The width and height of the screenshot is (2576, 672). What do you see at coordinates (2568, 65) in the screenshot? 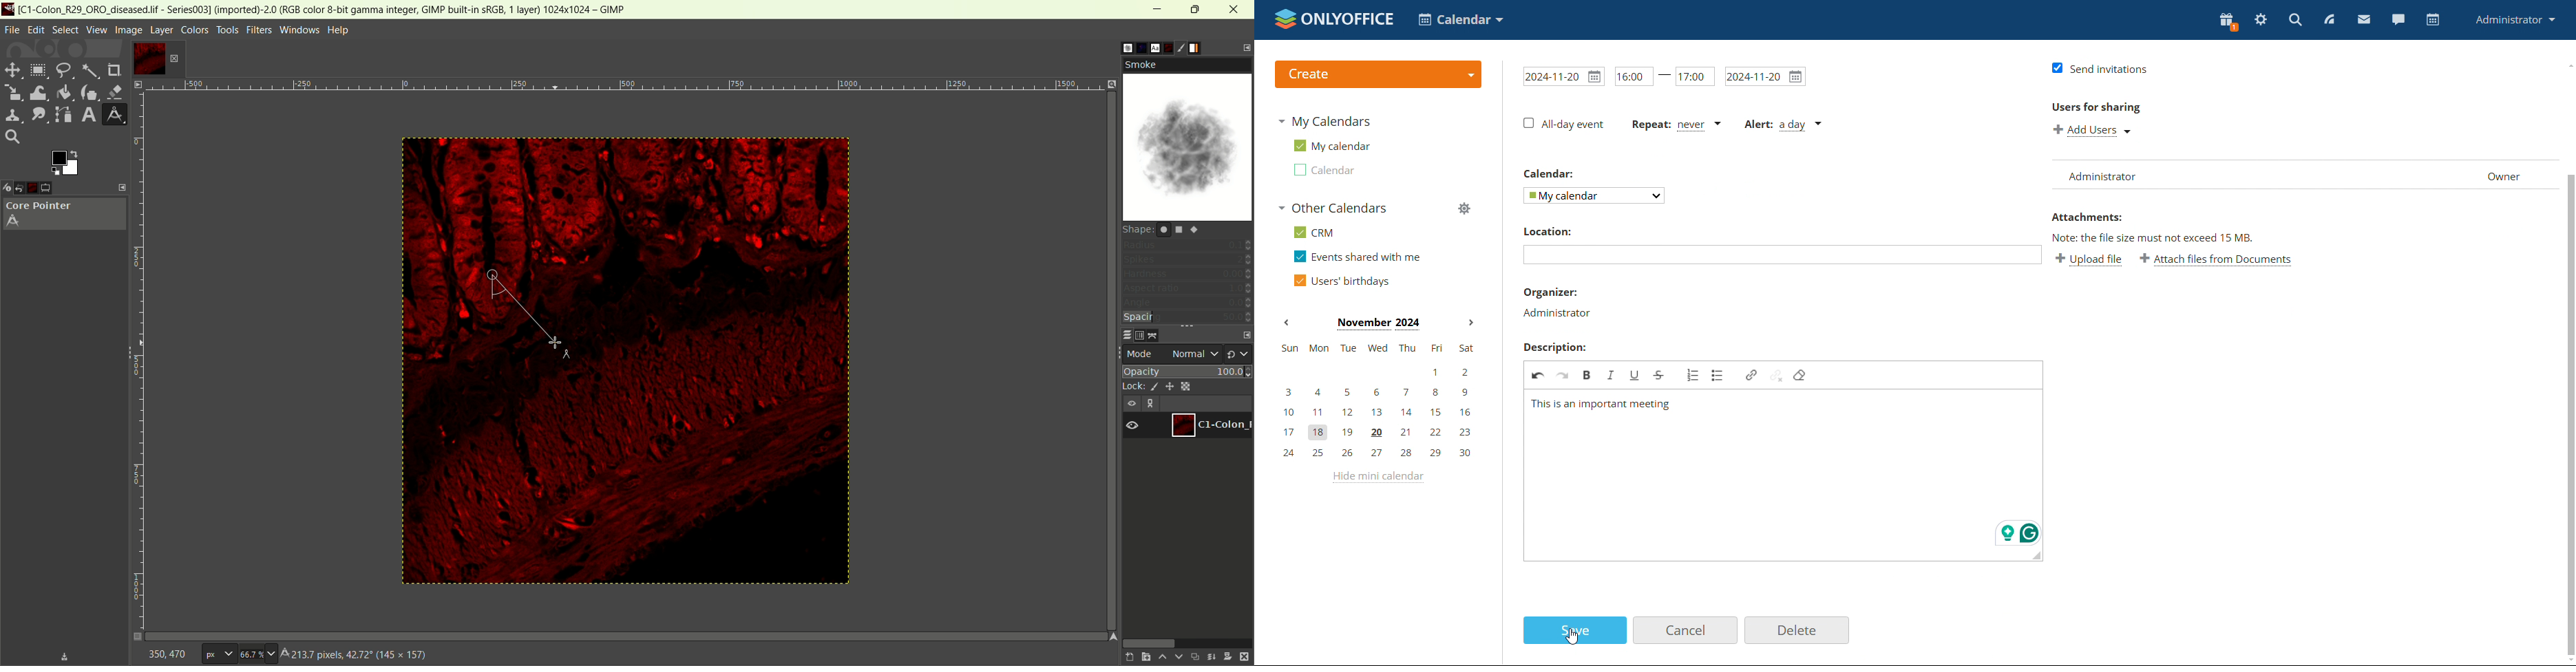
I see `Scroll up` at bounding box center [2568, 65].